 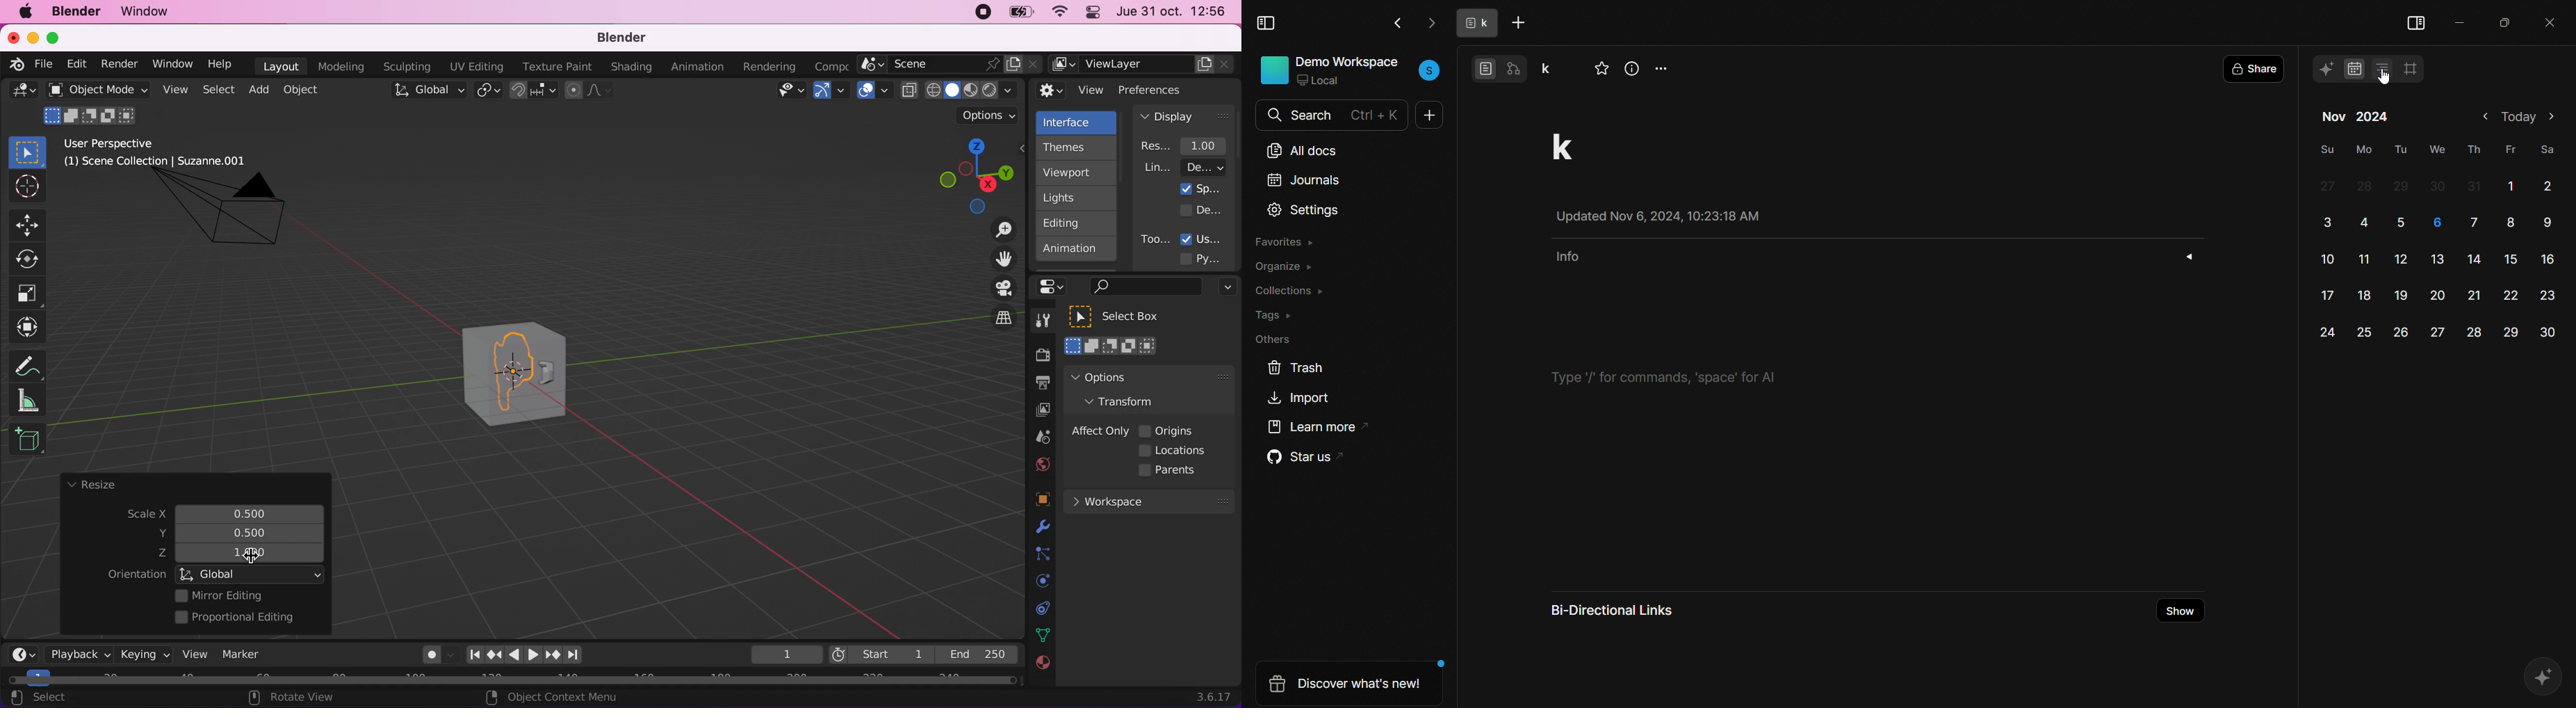 I want to click on frame, so click(x=2414, y=68).